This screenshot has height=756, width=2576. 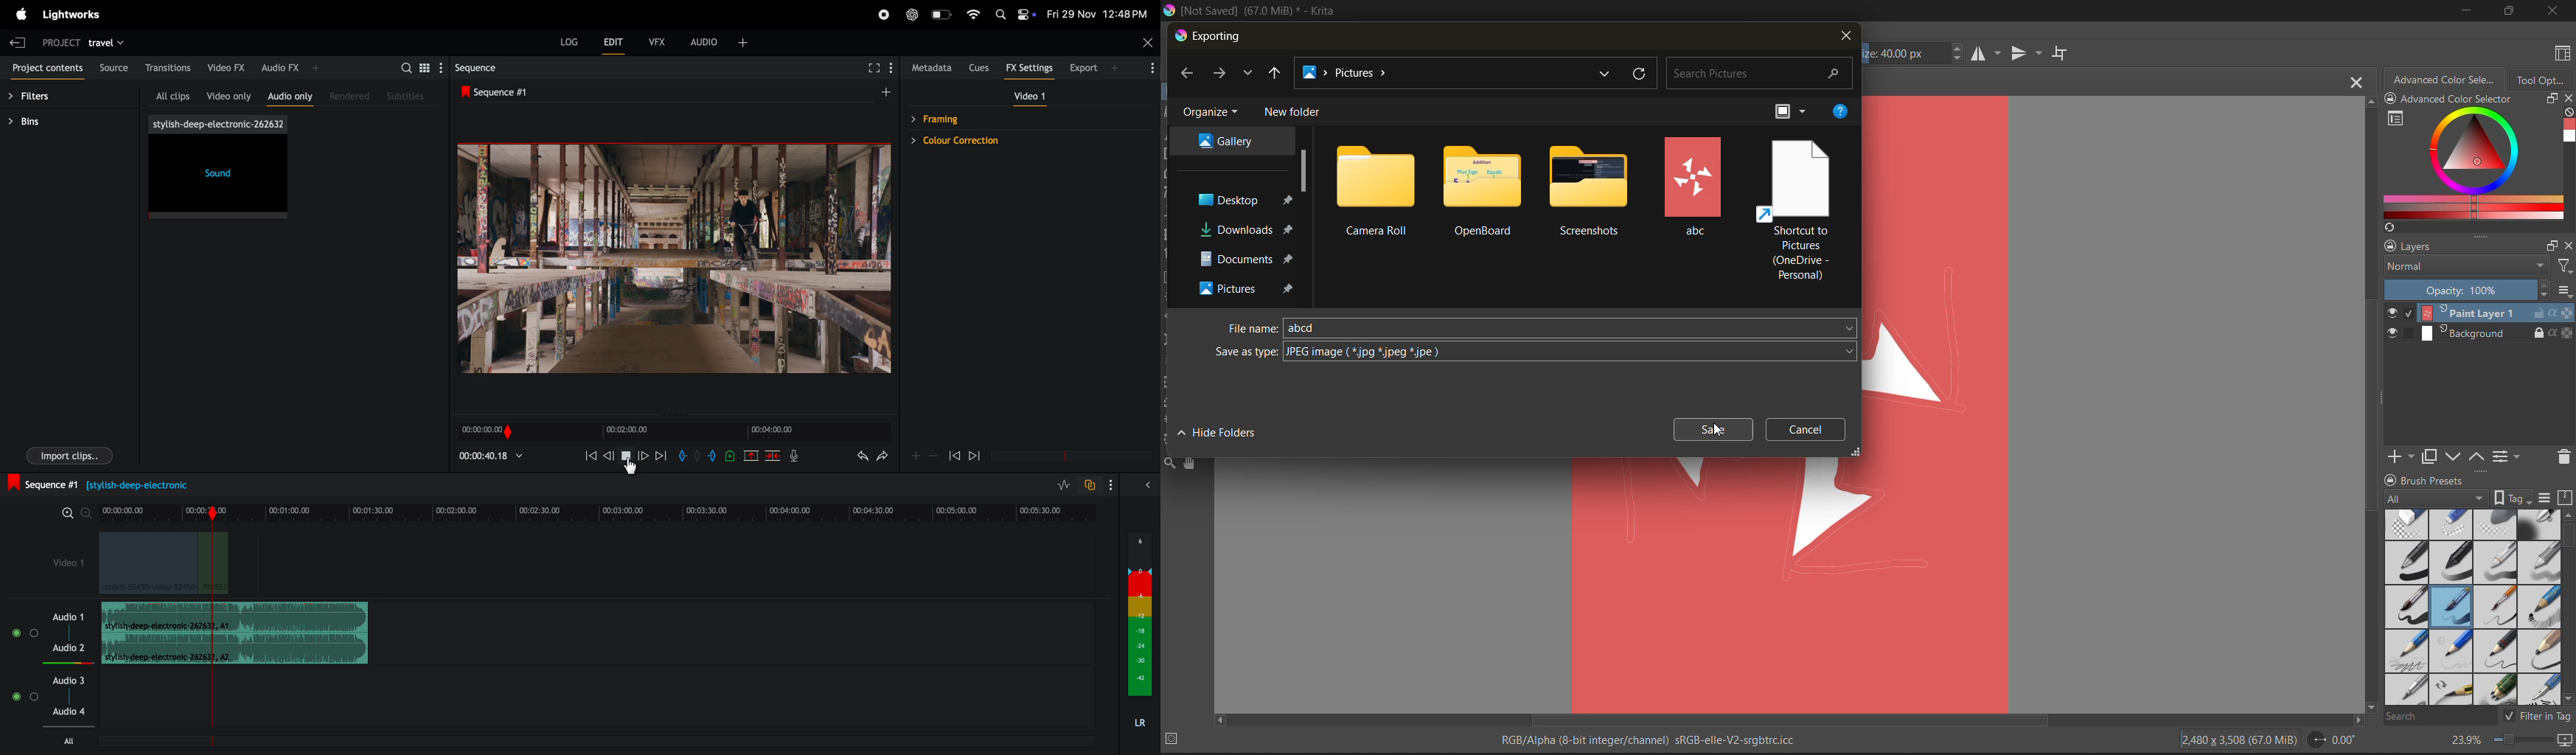 What do you see at coordinates (2559, 459) in the screenshot?
I see `delete the layer or mask` at bounding box center [2559, 459].